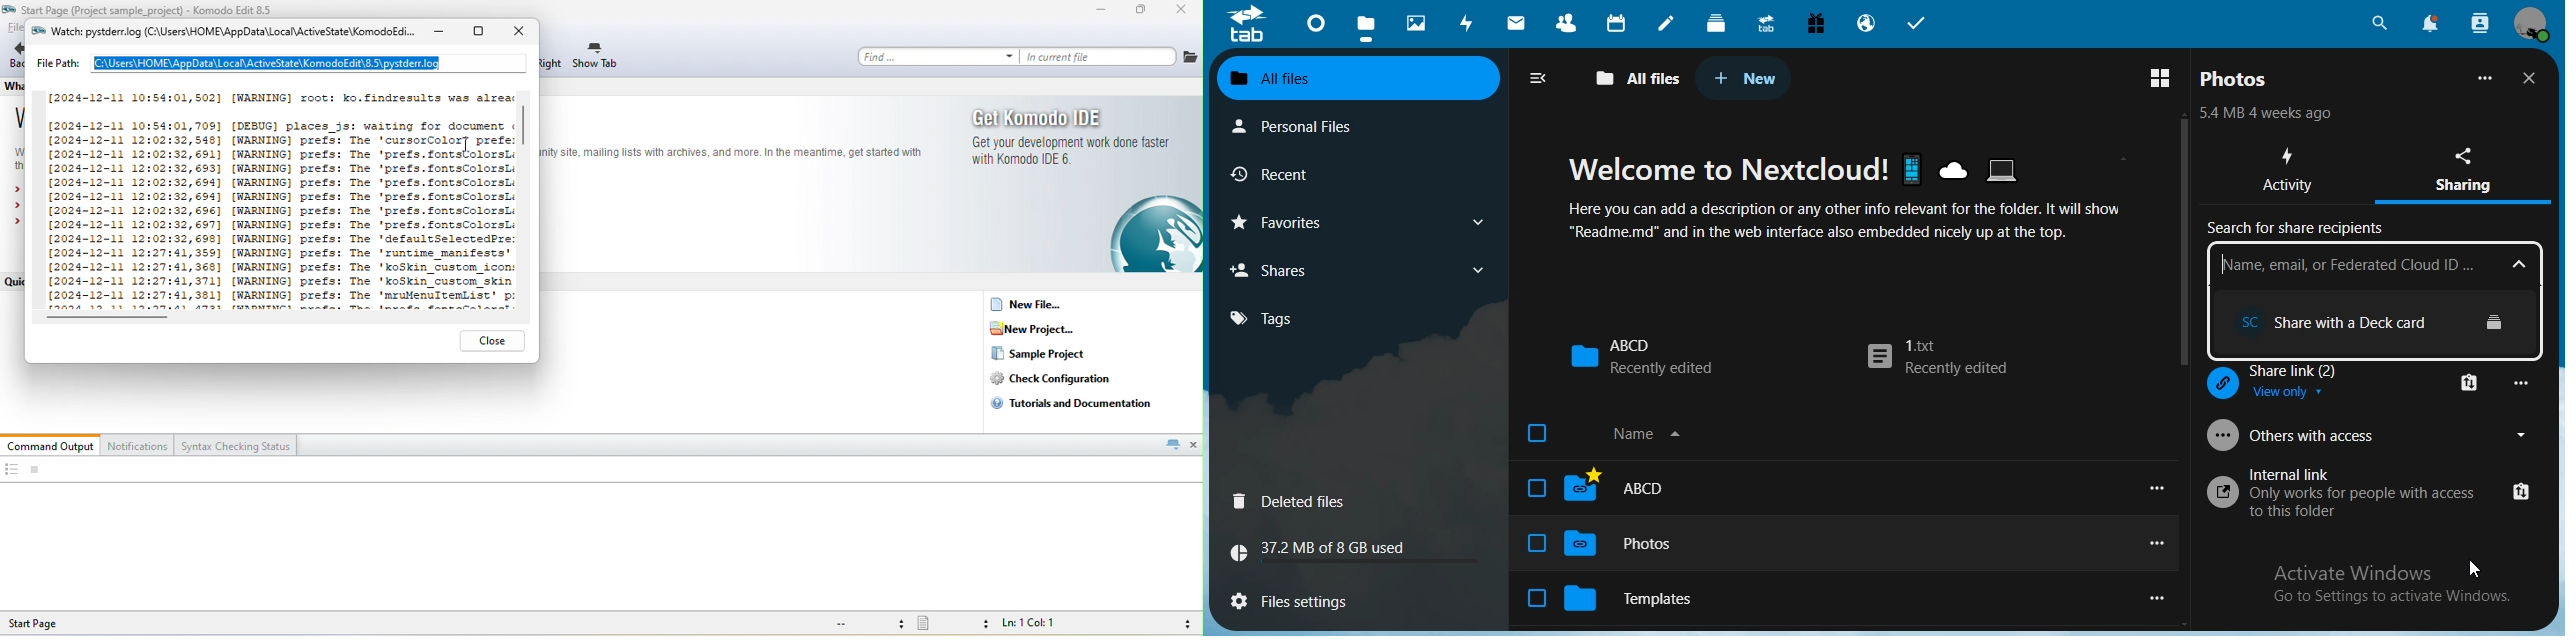 The image size is (2576, 644). Describe the element at coordinates (1875, 197) in the screenshot. I see `text` at that location.